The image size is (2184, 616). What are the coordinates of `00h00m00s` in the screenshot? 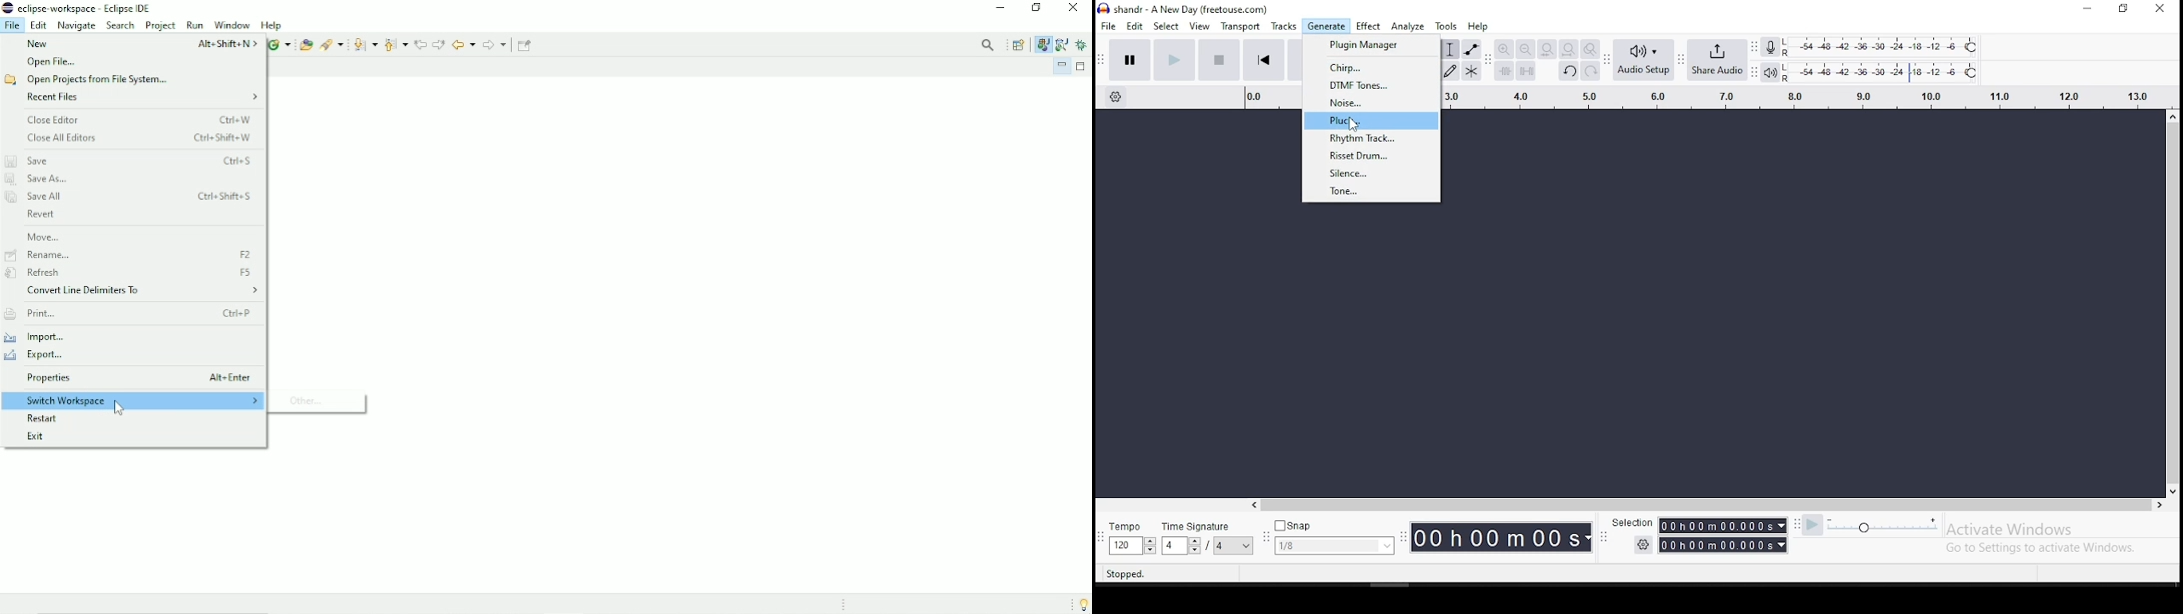 It's located at (1722, 525).